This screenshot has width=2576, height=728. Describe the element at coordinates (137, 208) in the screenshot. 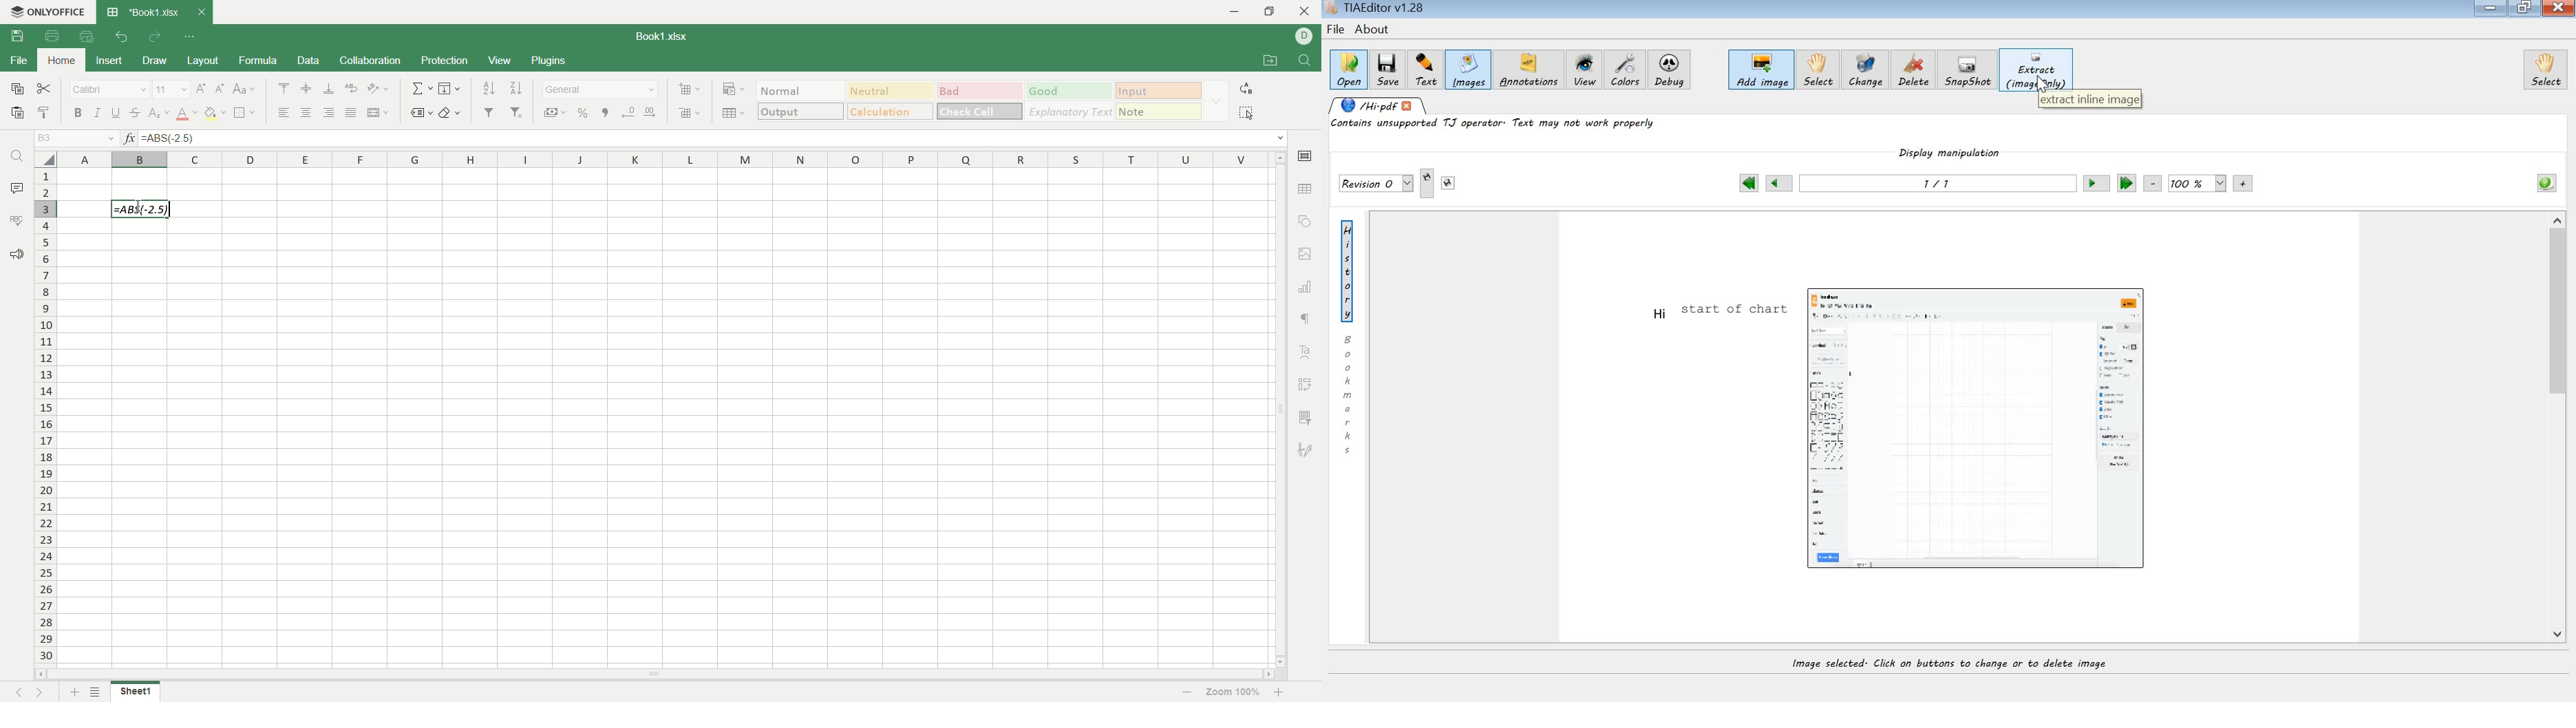

I see `cursor` at that location.